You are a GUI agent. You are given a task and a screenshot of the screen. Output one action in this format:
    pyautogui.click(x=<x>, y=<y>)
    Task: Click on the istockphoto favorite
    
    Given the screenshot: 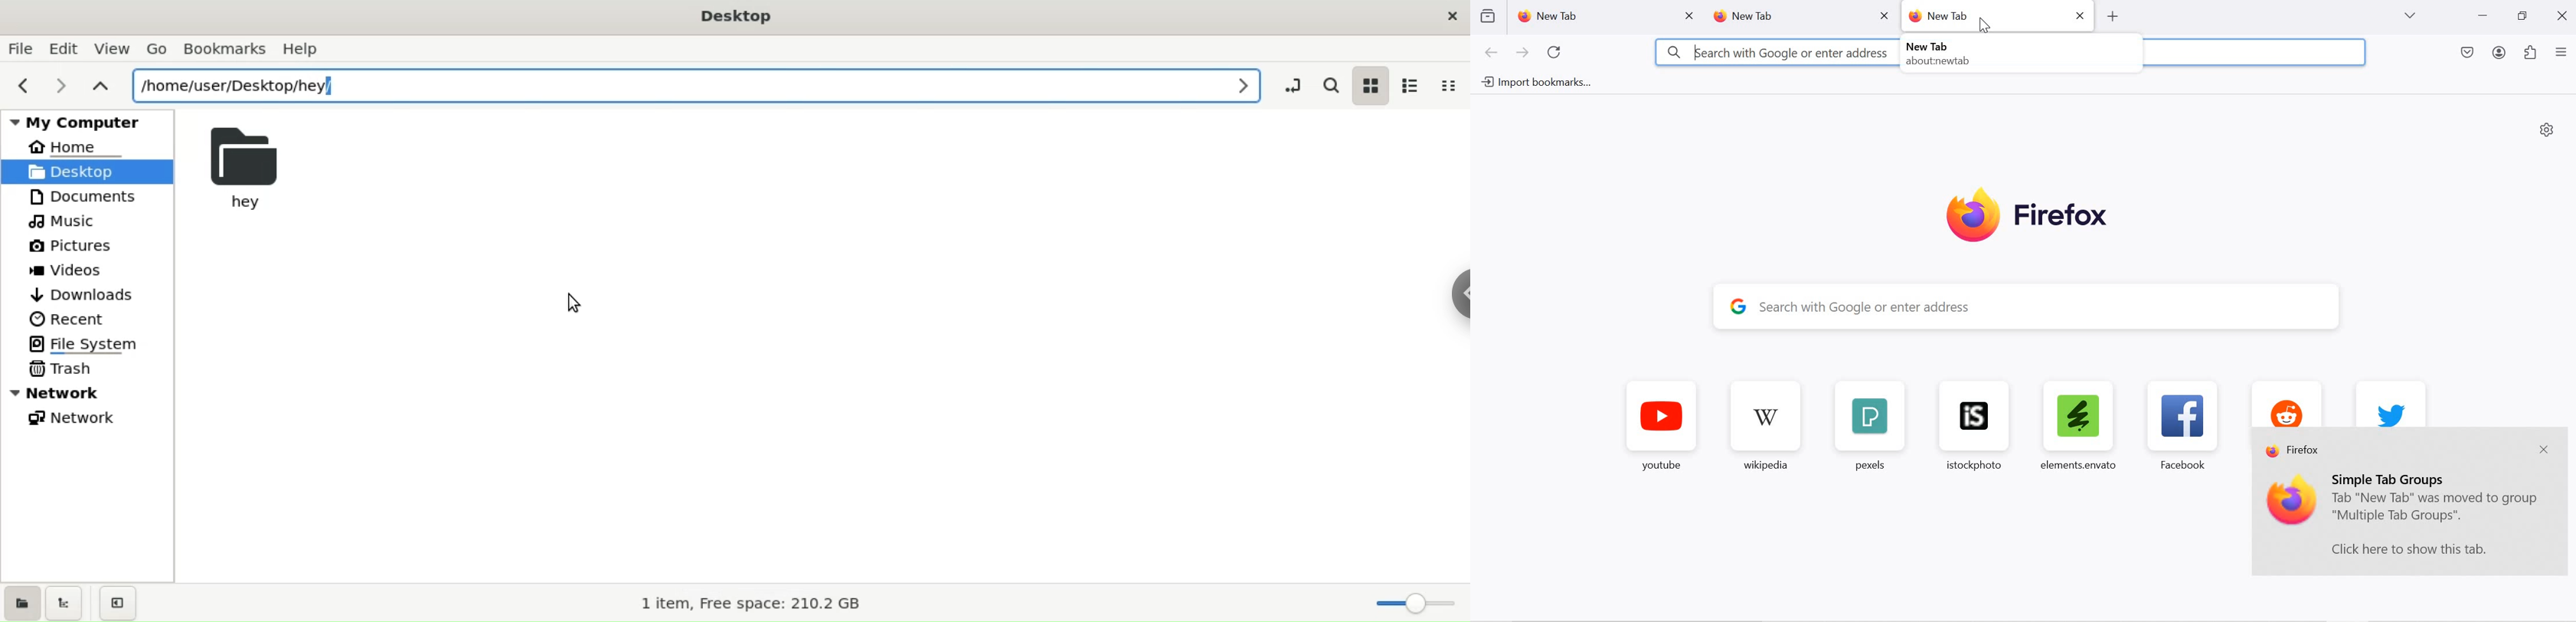 What is the action you would take?
    pyautogui.click(x=1969, y=425)
    